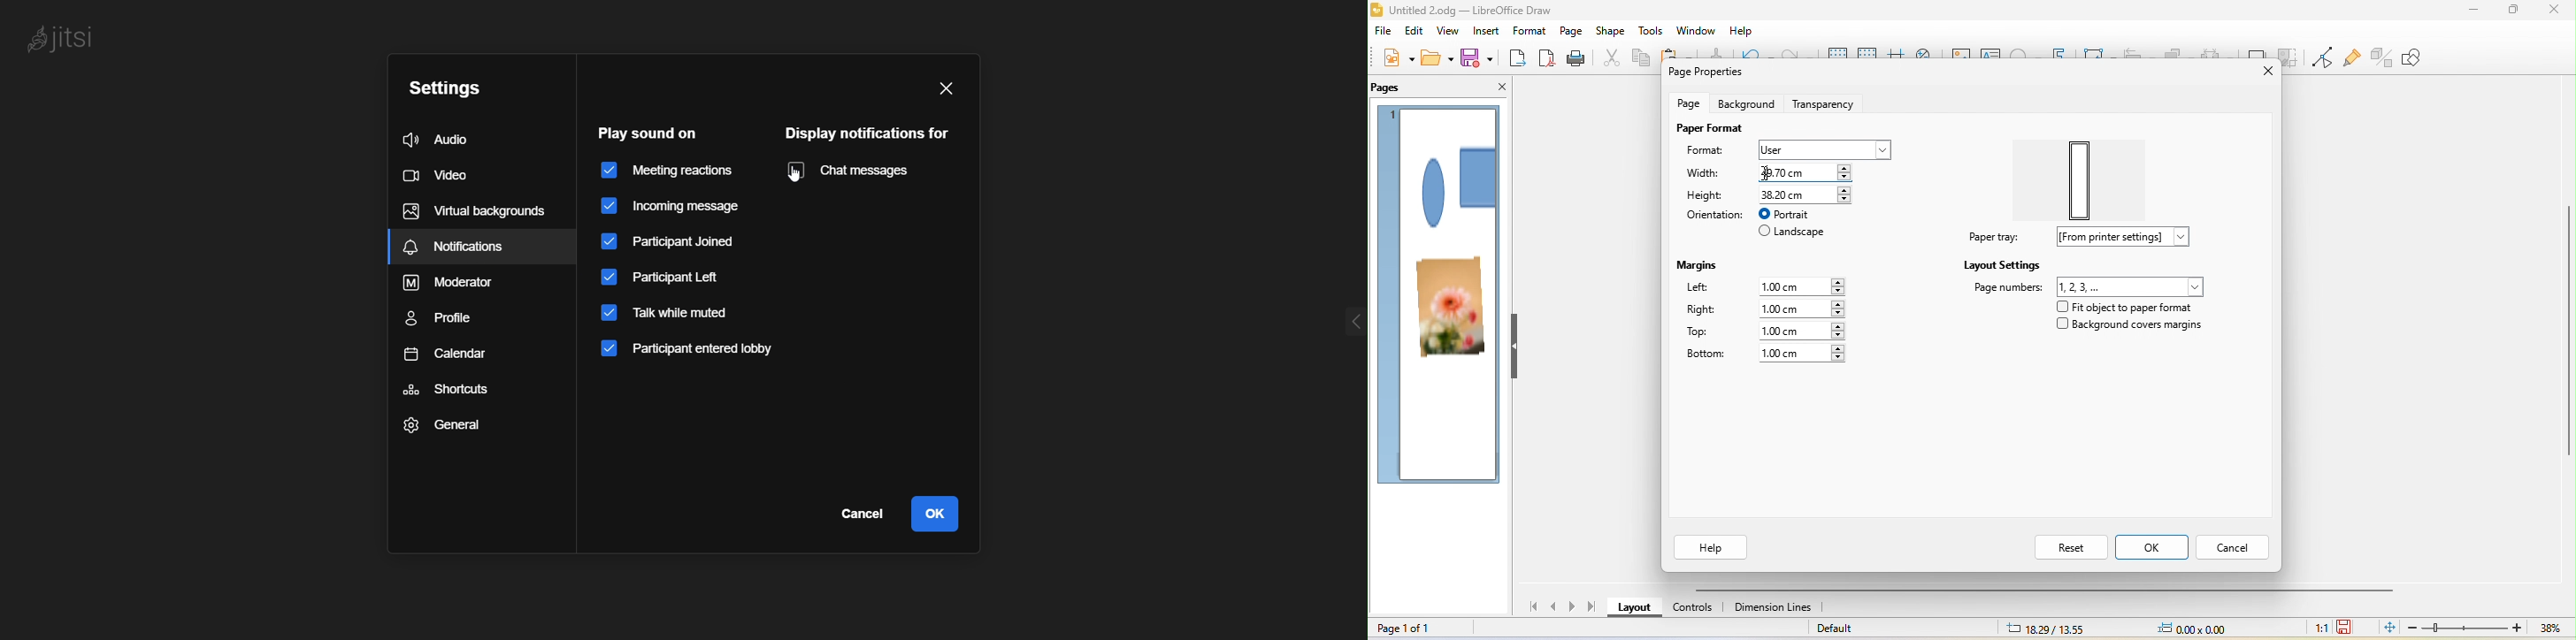 The width and height of the screenshot is (2576, 644). I want to click on help, so click(1713, 546).